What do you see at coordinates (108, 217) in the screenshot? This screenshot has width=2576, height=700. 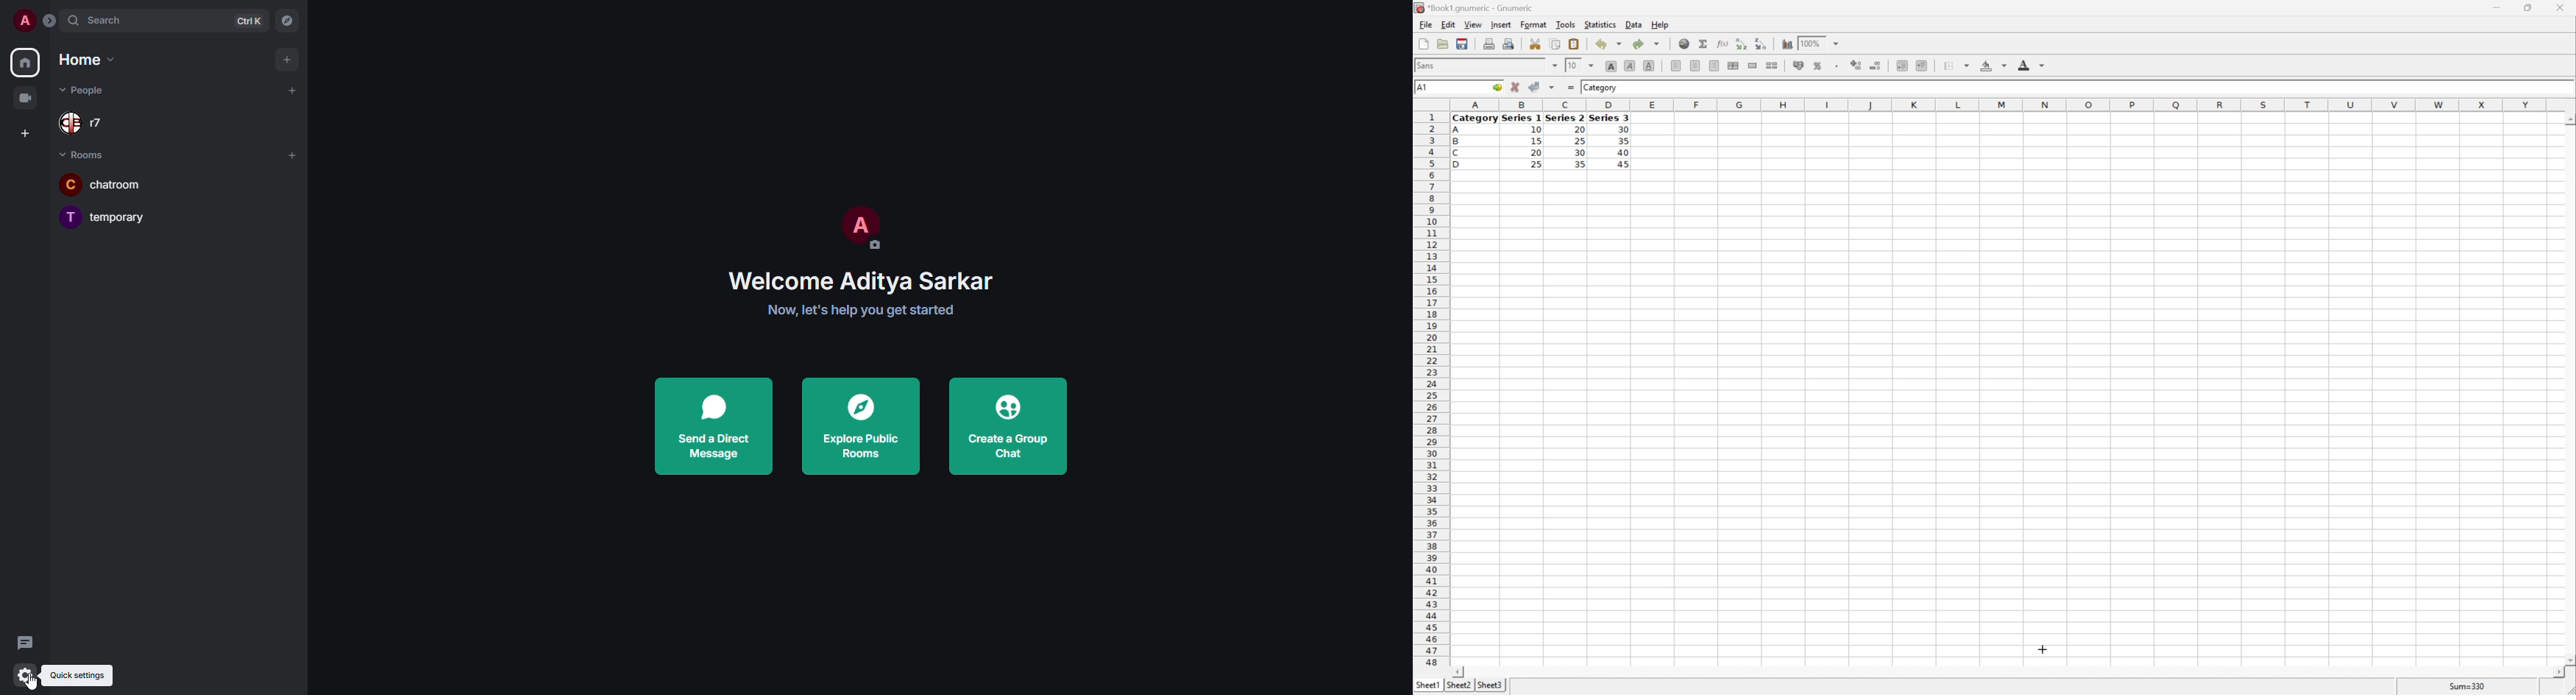 I see `room` at bounding box center [108, 217].